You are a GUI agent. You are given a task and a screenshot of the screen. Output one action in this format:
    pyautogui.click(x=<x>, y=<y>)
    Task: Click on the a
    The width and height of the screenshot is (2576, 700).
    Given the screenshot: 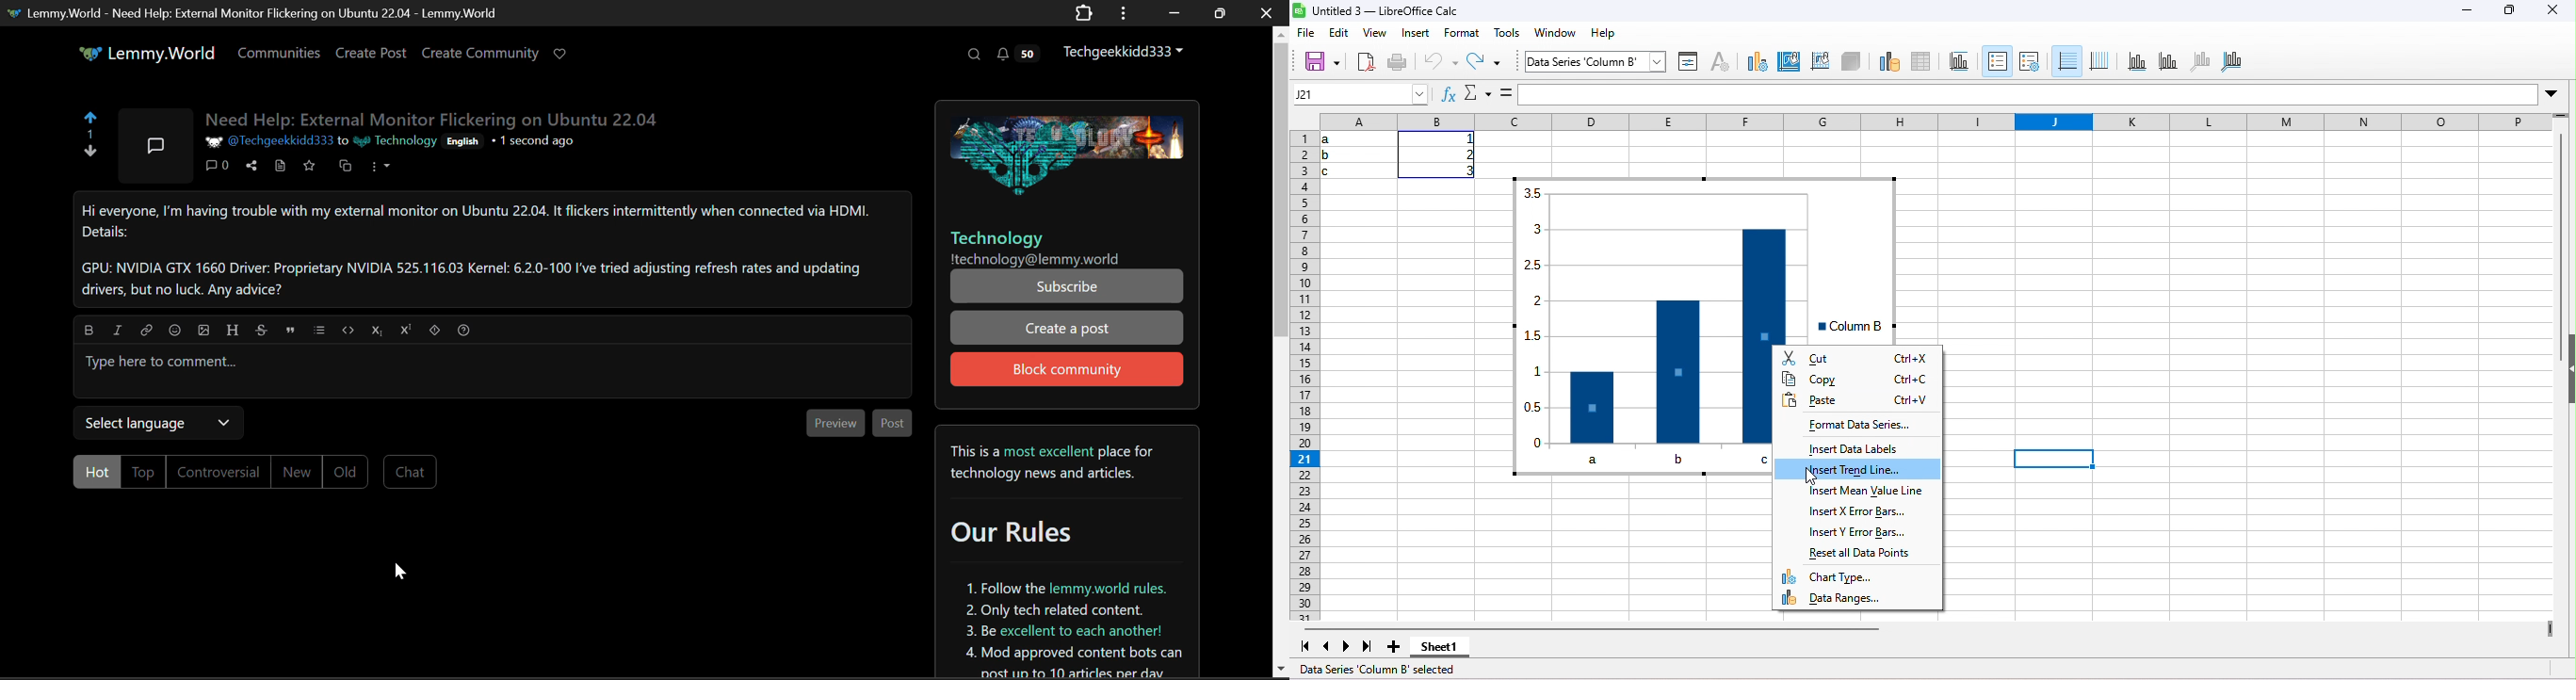 What is the action you would take?
    pyautogui.click(x=1603, y=460)
    